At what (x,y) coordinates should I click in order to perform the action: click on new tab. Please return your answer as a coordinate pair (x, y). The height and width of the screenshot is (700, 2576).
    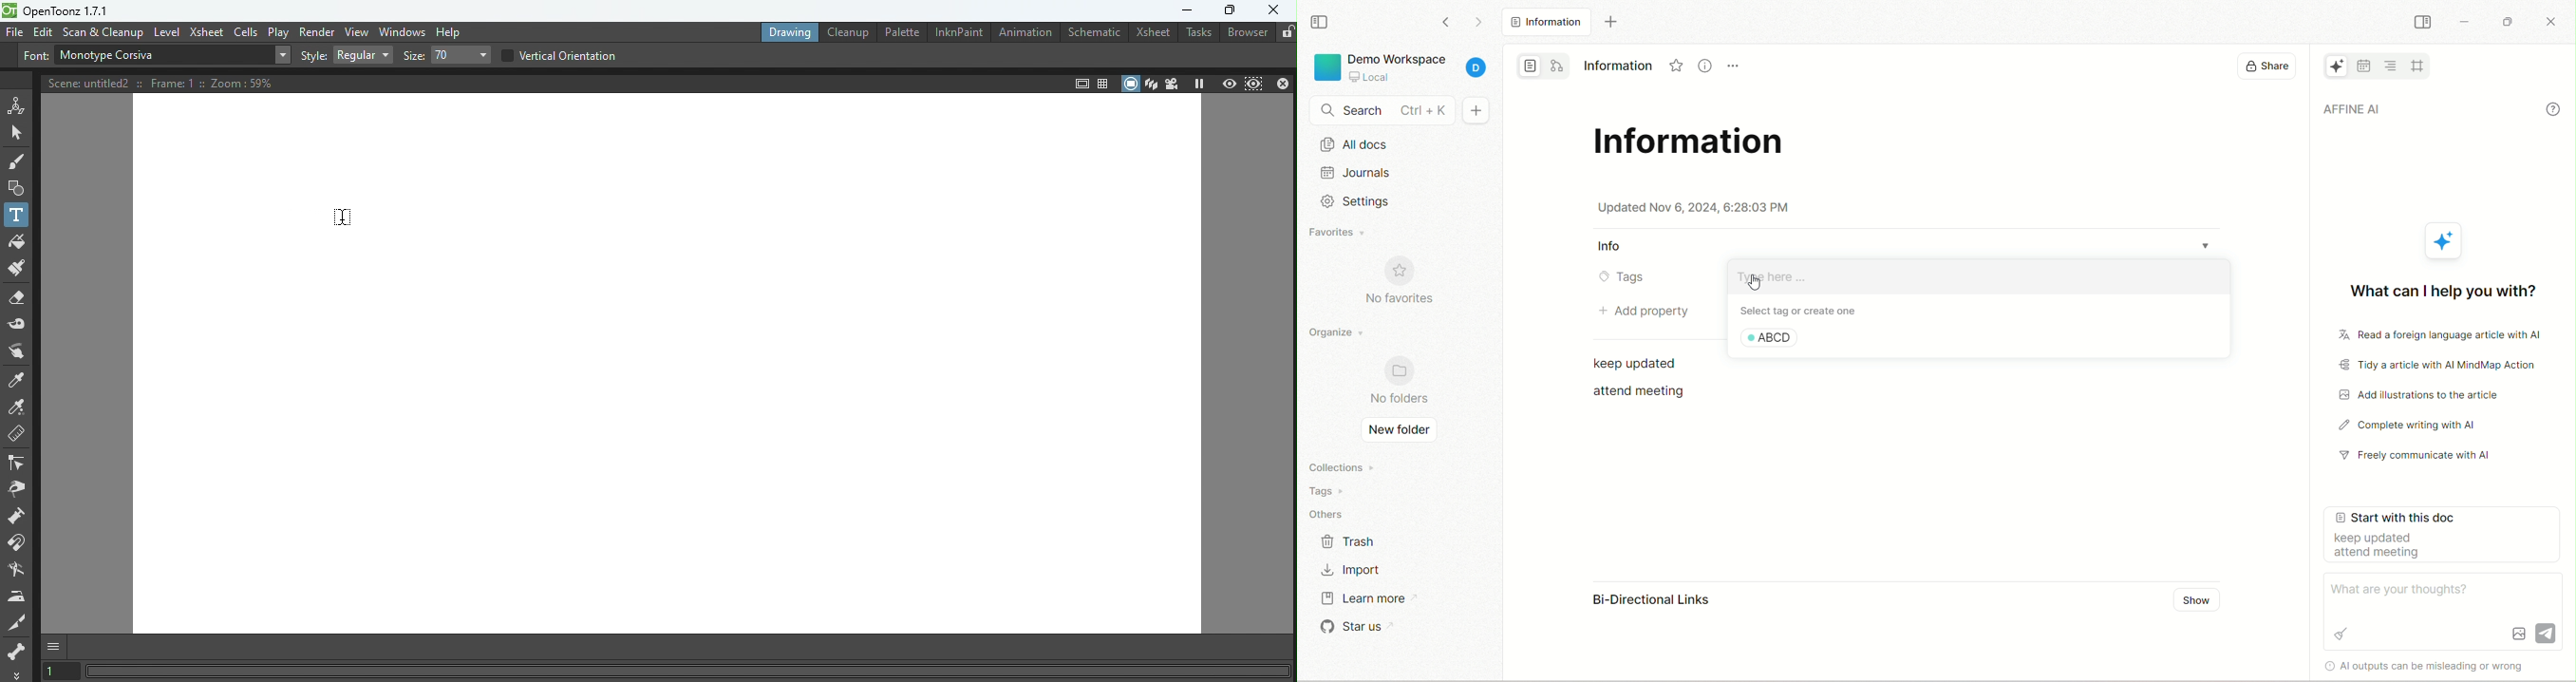
    Looking at the image, I should click on (1545, 22).